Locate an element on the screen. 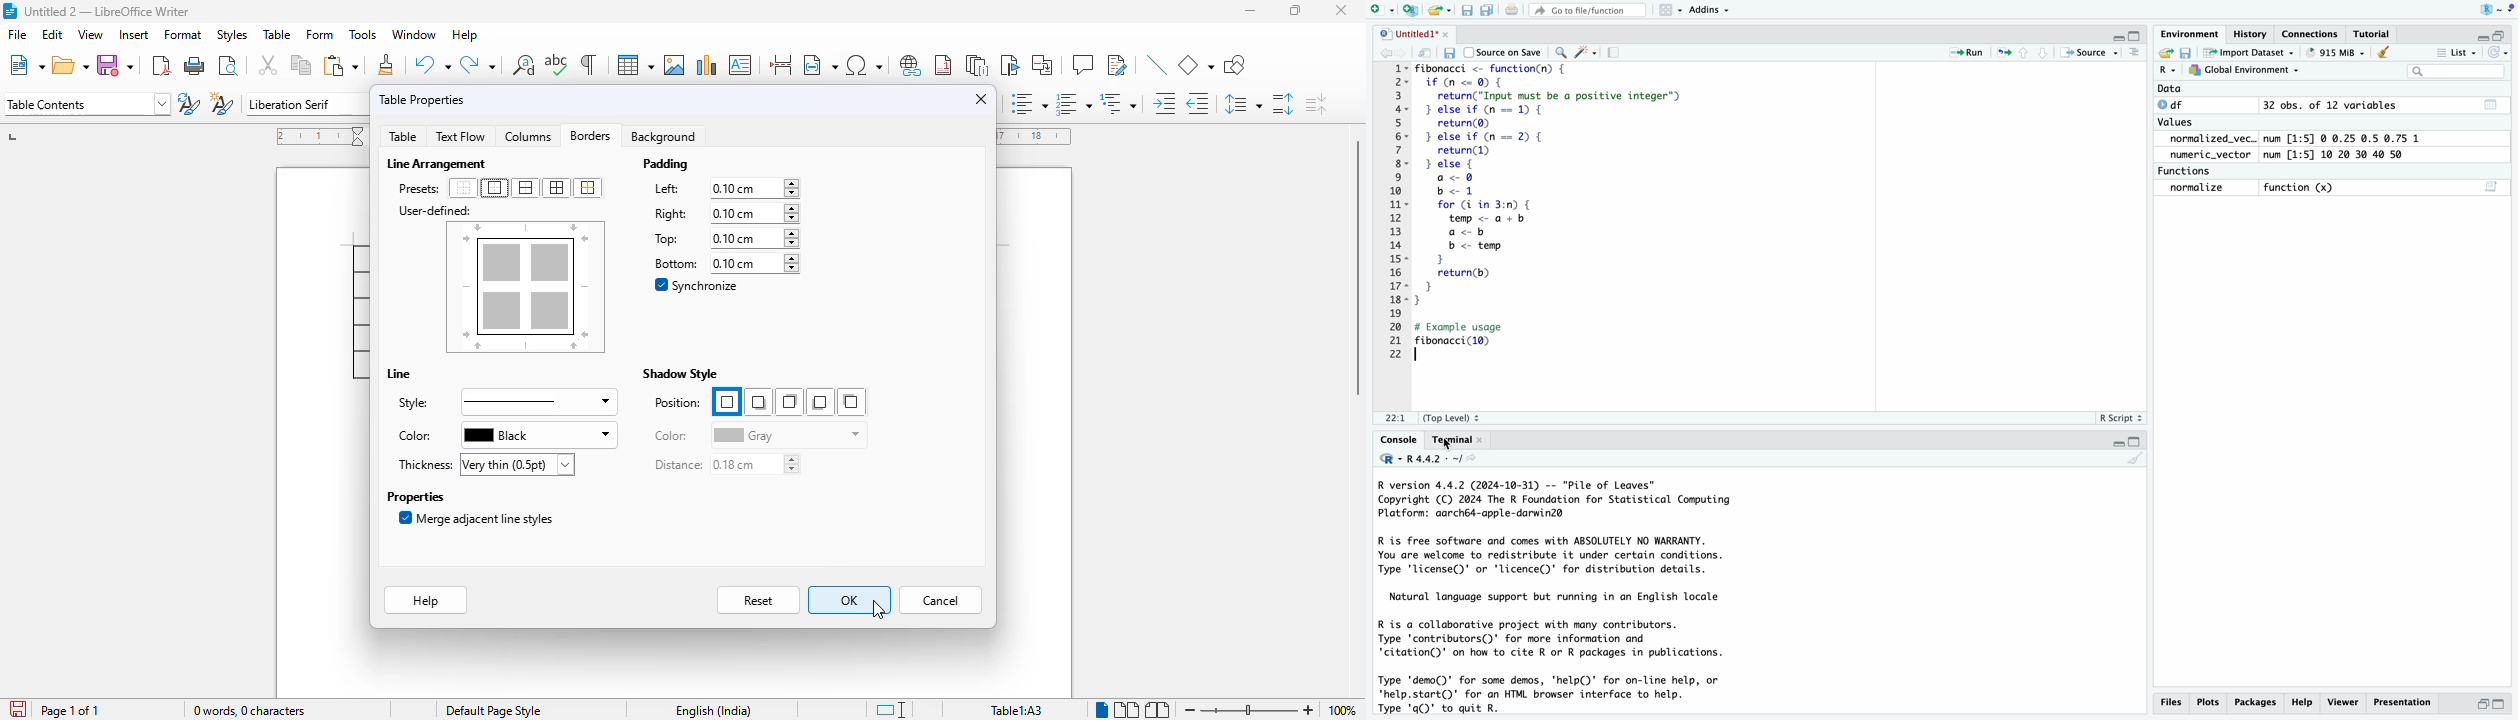 Image resolution: width=2520 pixels, height=728 pixels. print the current file is located at coordinates (1513, 9).